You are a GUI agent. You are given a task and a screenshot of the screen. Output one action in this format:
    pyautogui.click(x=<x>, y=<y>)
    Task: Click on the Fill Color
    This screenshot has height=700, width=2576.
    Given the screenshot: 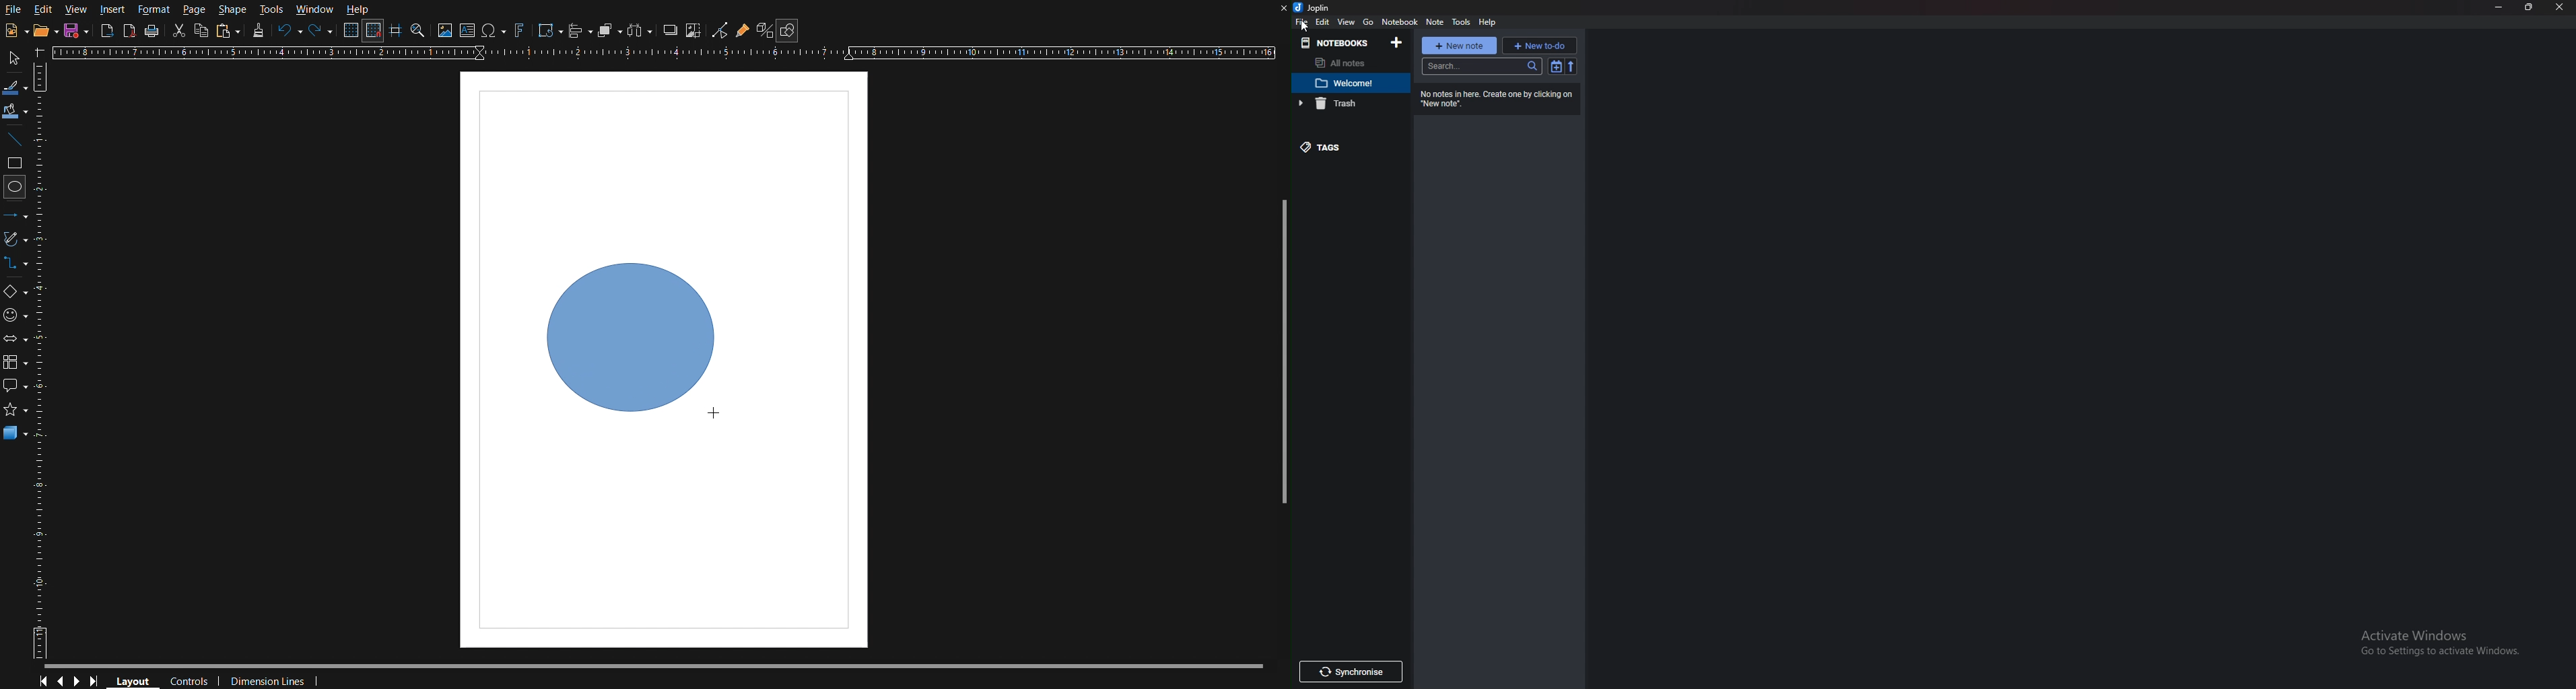 What is the action you would take?
    pyautogui.click(x=16, y=112)
    